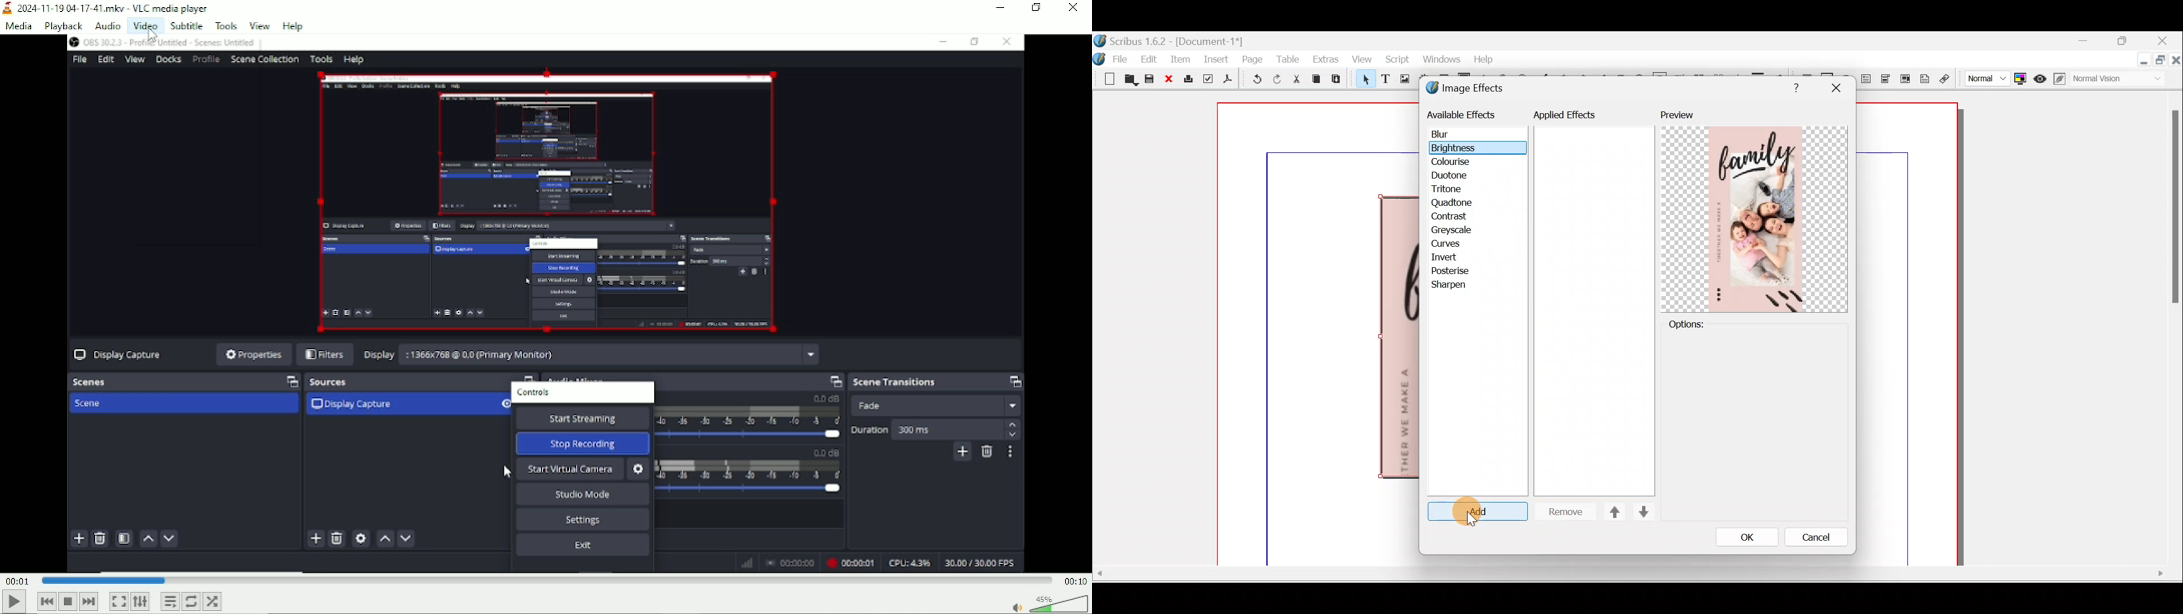  I want to click on Script, so click(1397, 61).